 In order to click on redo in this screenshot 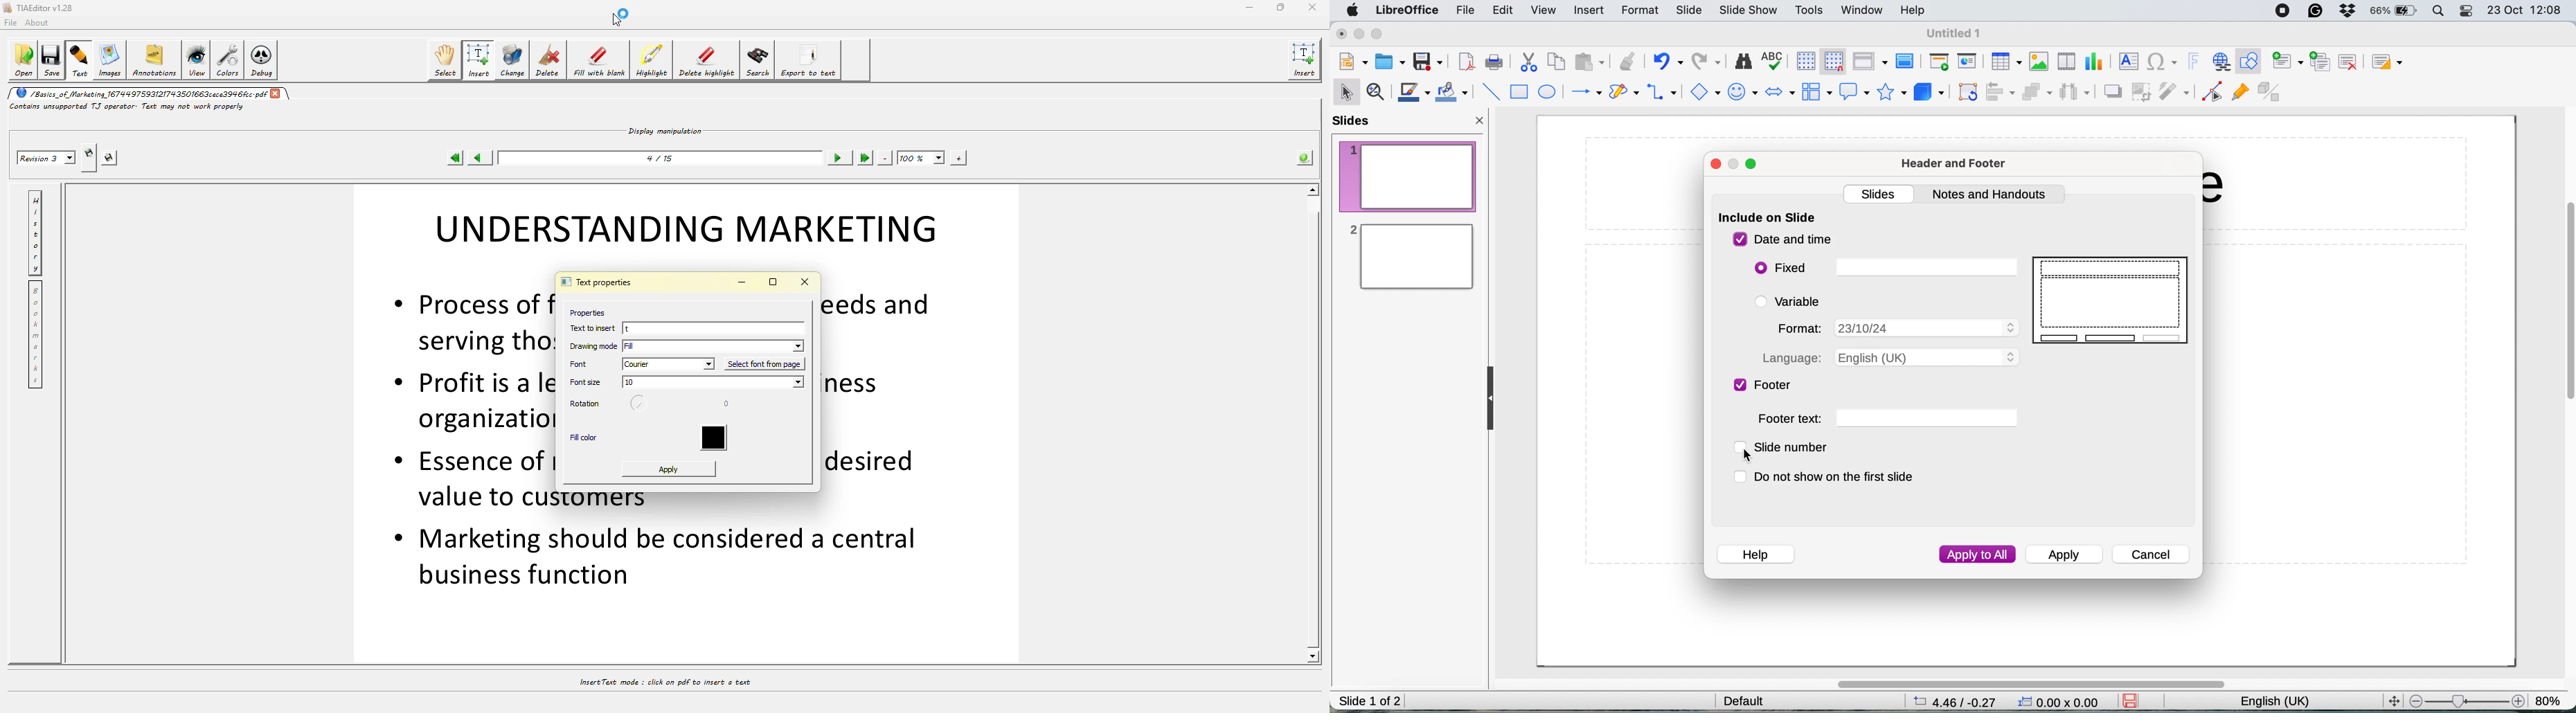, I will do `click(1708, 62)`.